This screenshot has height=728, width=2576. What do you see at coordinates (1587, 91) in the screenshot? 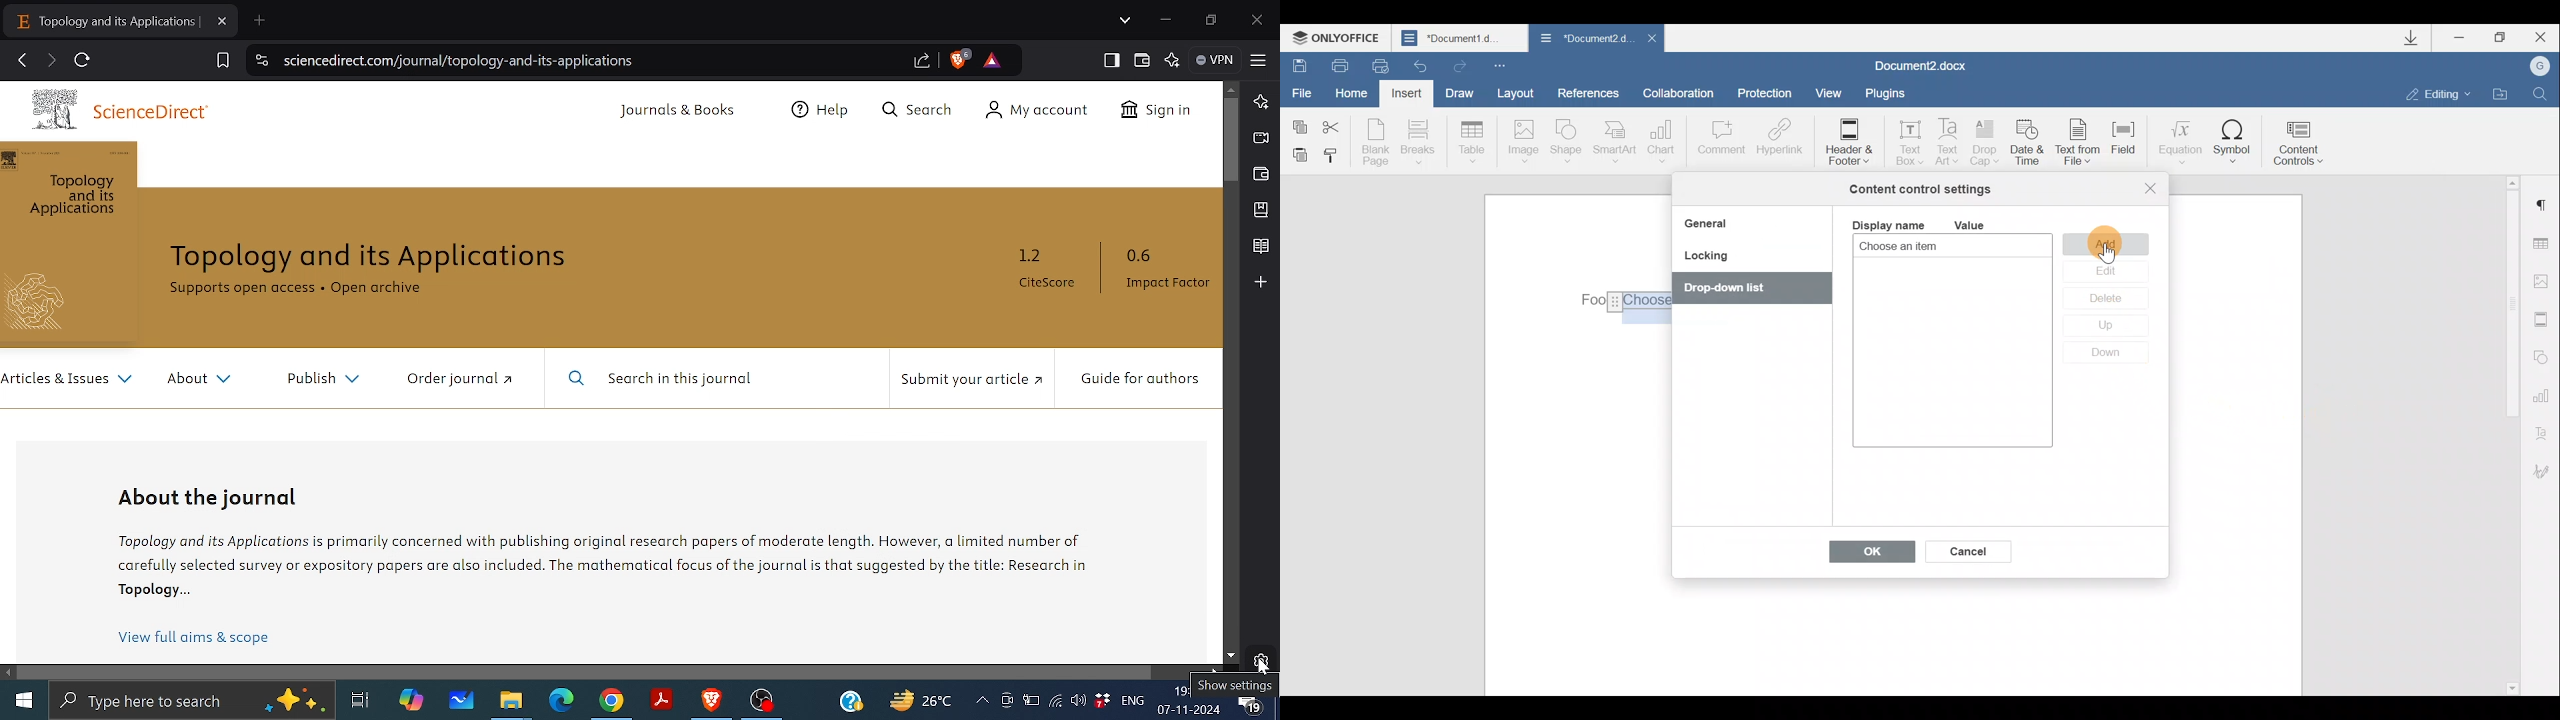
I see `References` at bounding box center [1587, 91].